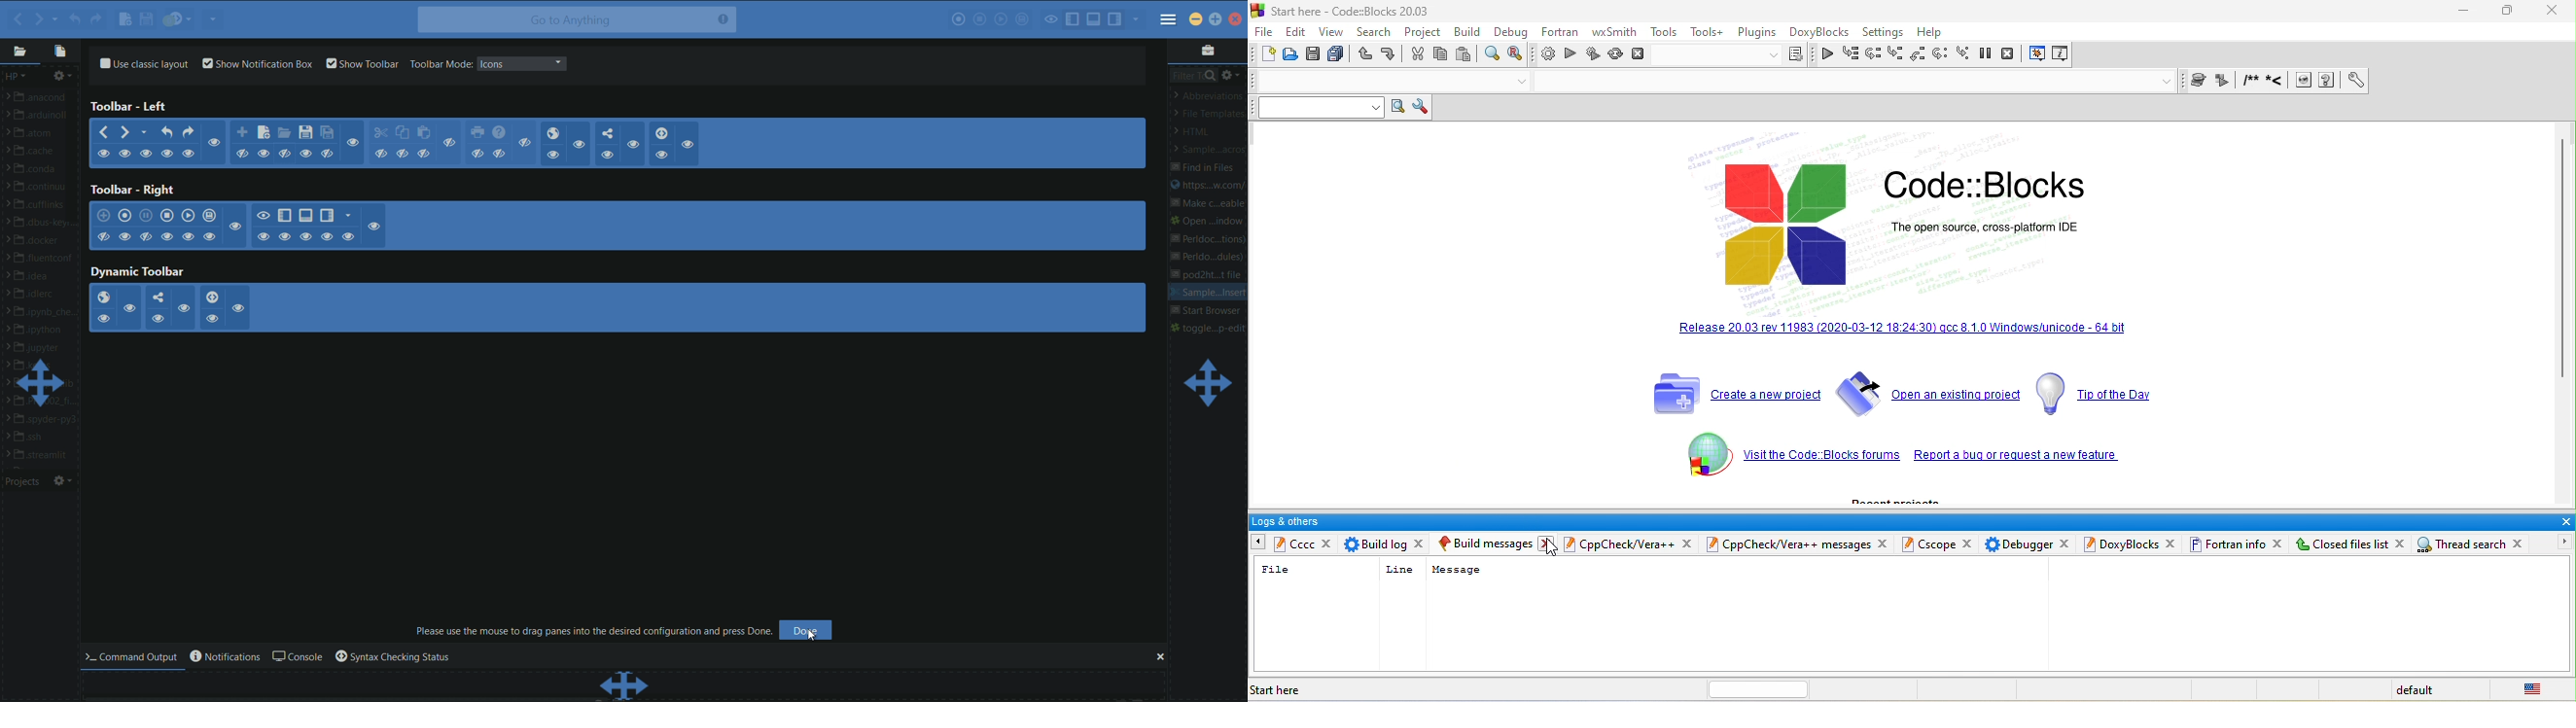 Image resolution: width=2576 pixels, height=728 pixels. Describe the element at coordinates (1418, 55) in the screenshot. I see `cut` at that location.